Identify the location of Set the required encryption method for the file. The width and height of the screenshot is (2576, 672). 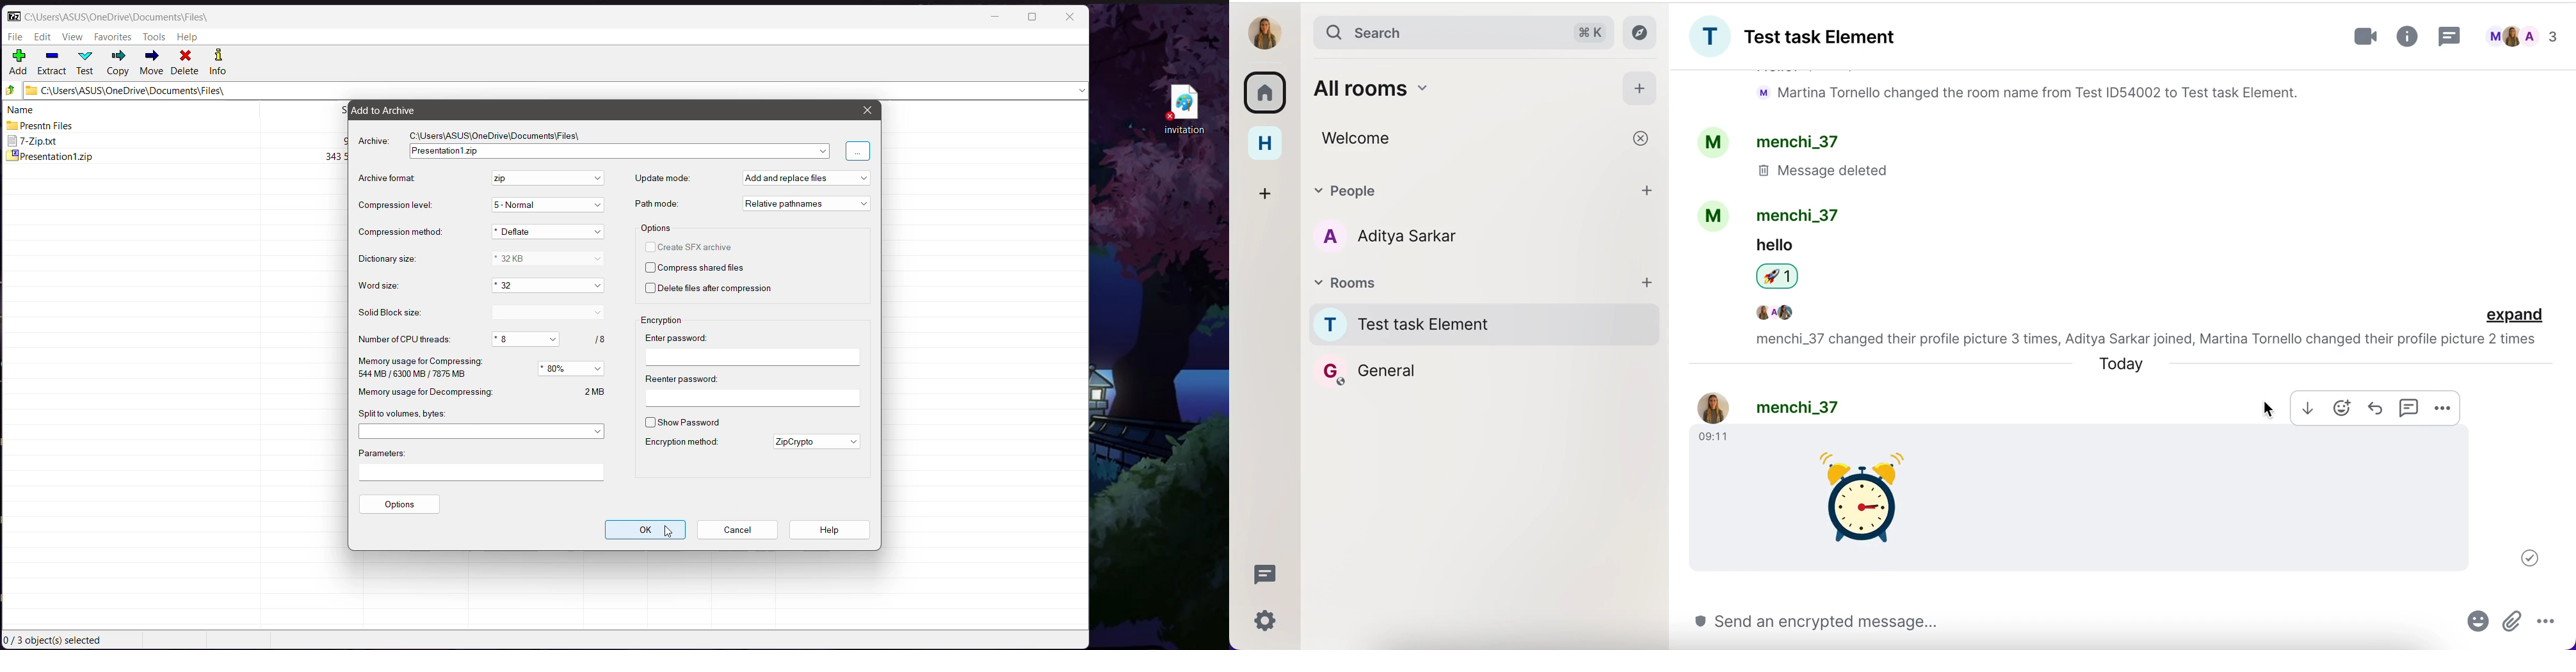
(816, 441).